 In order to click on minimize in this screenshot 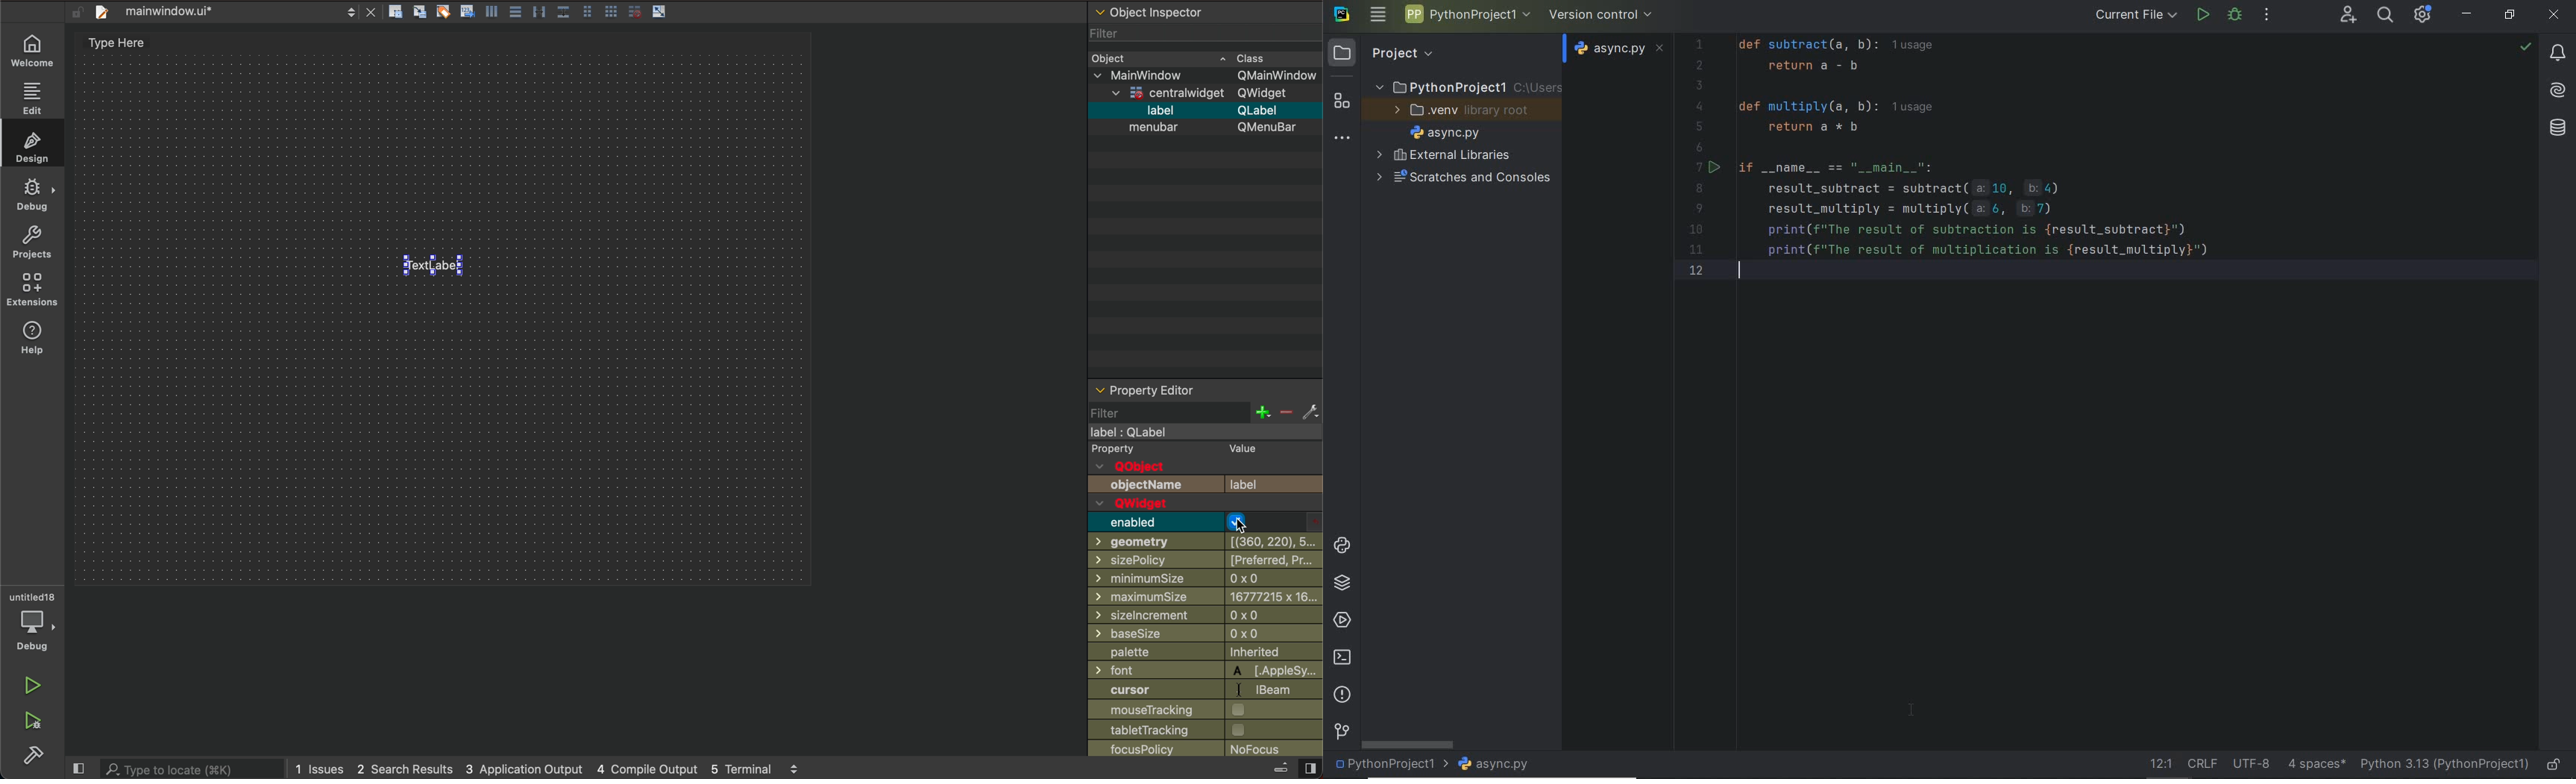, I will do `click(2466, 13)`.